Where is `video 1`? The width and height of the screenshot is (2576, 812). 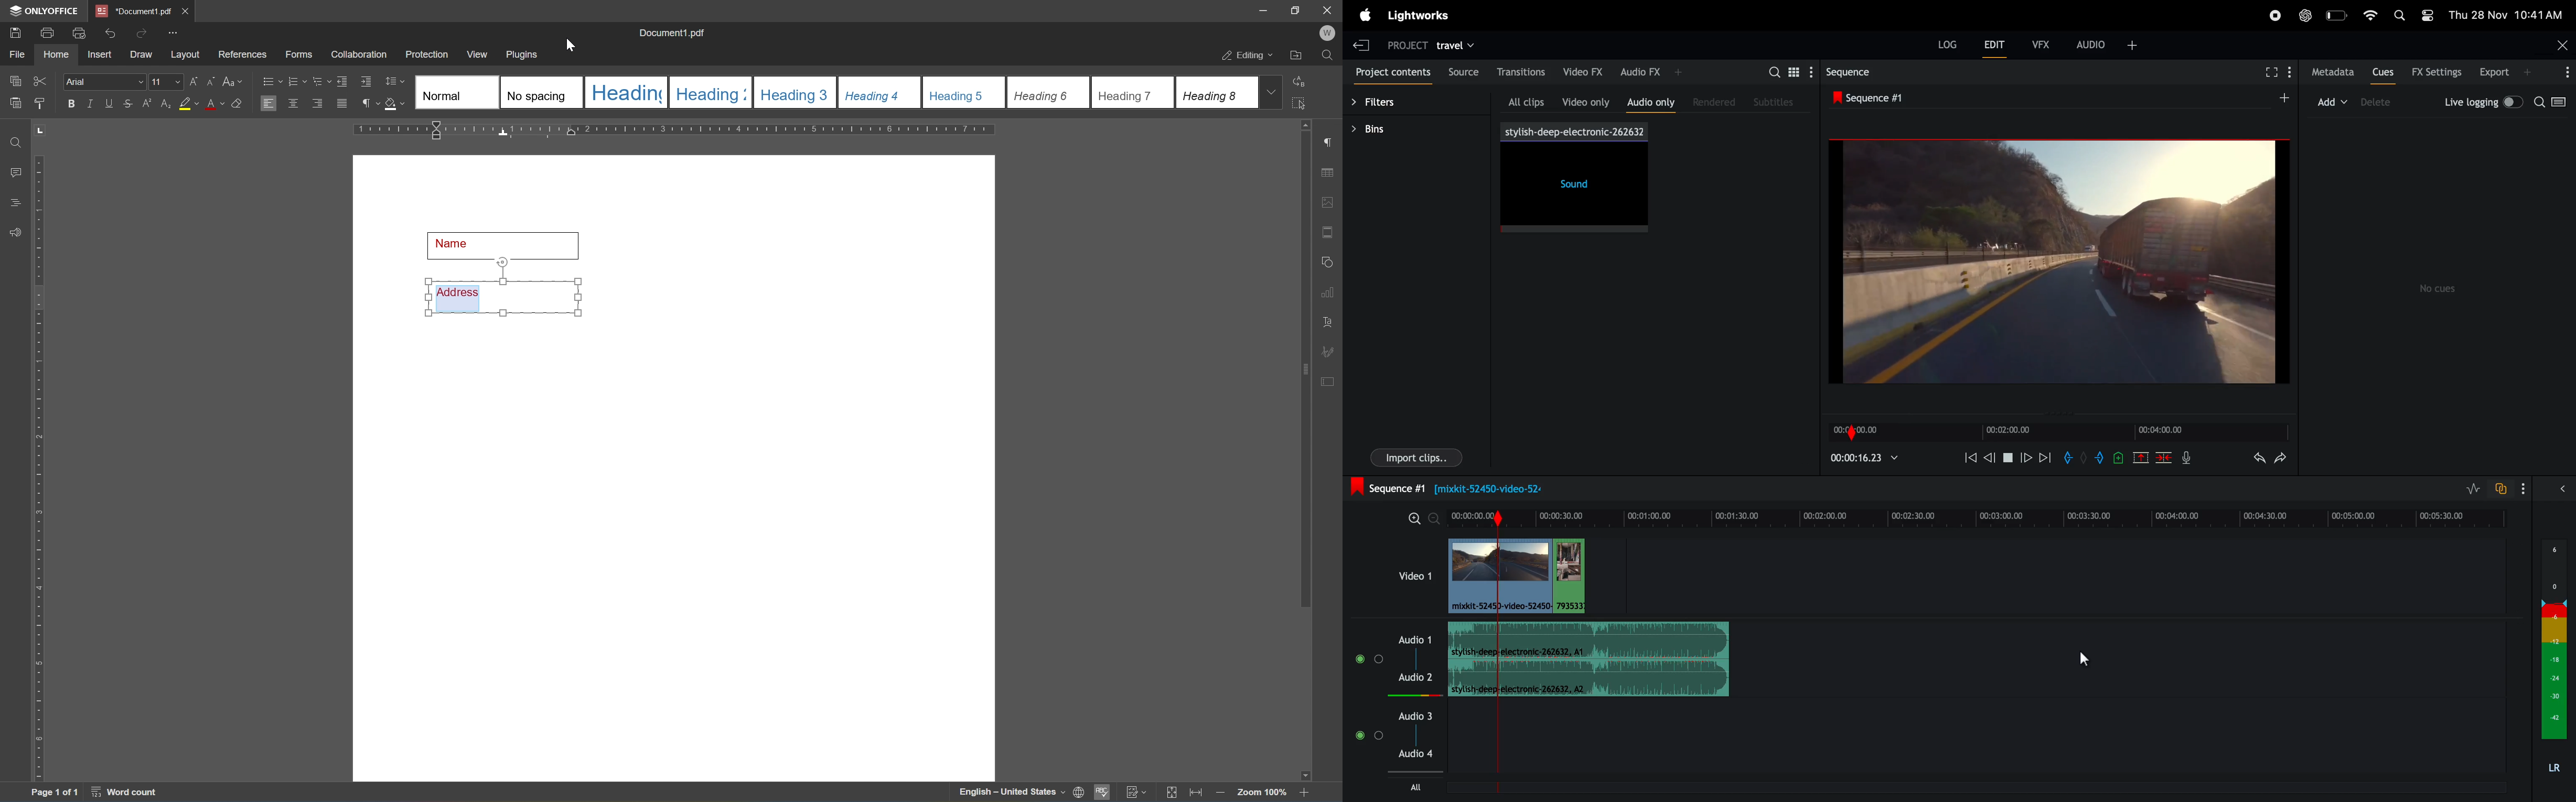
video 1 is located at coordinates (1409, 579).